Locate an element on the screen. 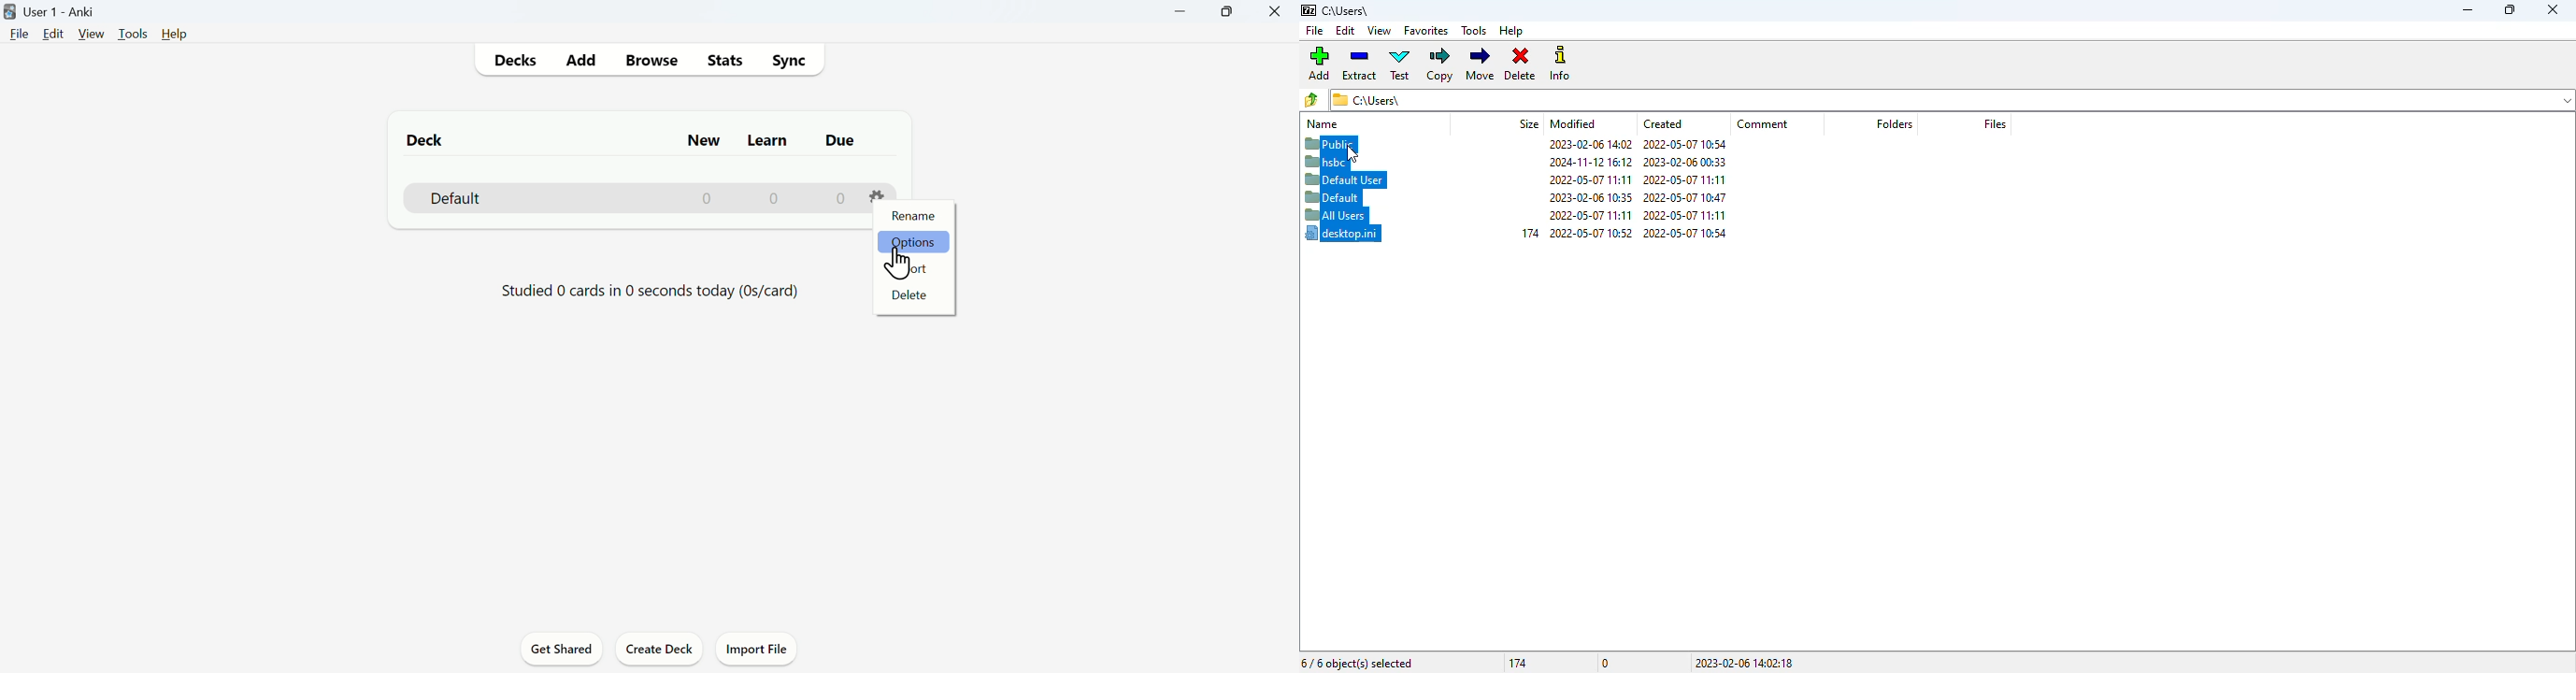 The image size is (2576, 700). Maximize is located at coordinates (1227, 12).